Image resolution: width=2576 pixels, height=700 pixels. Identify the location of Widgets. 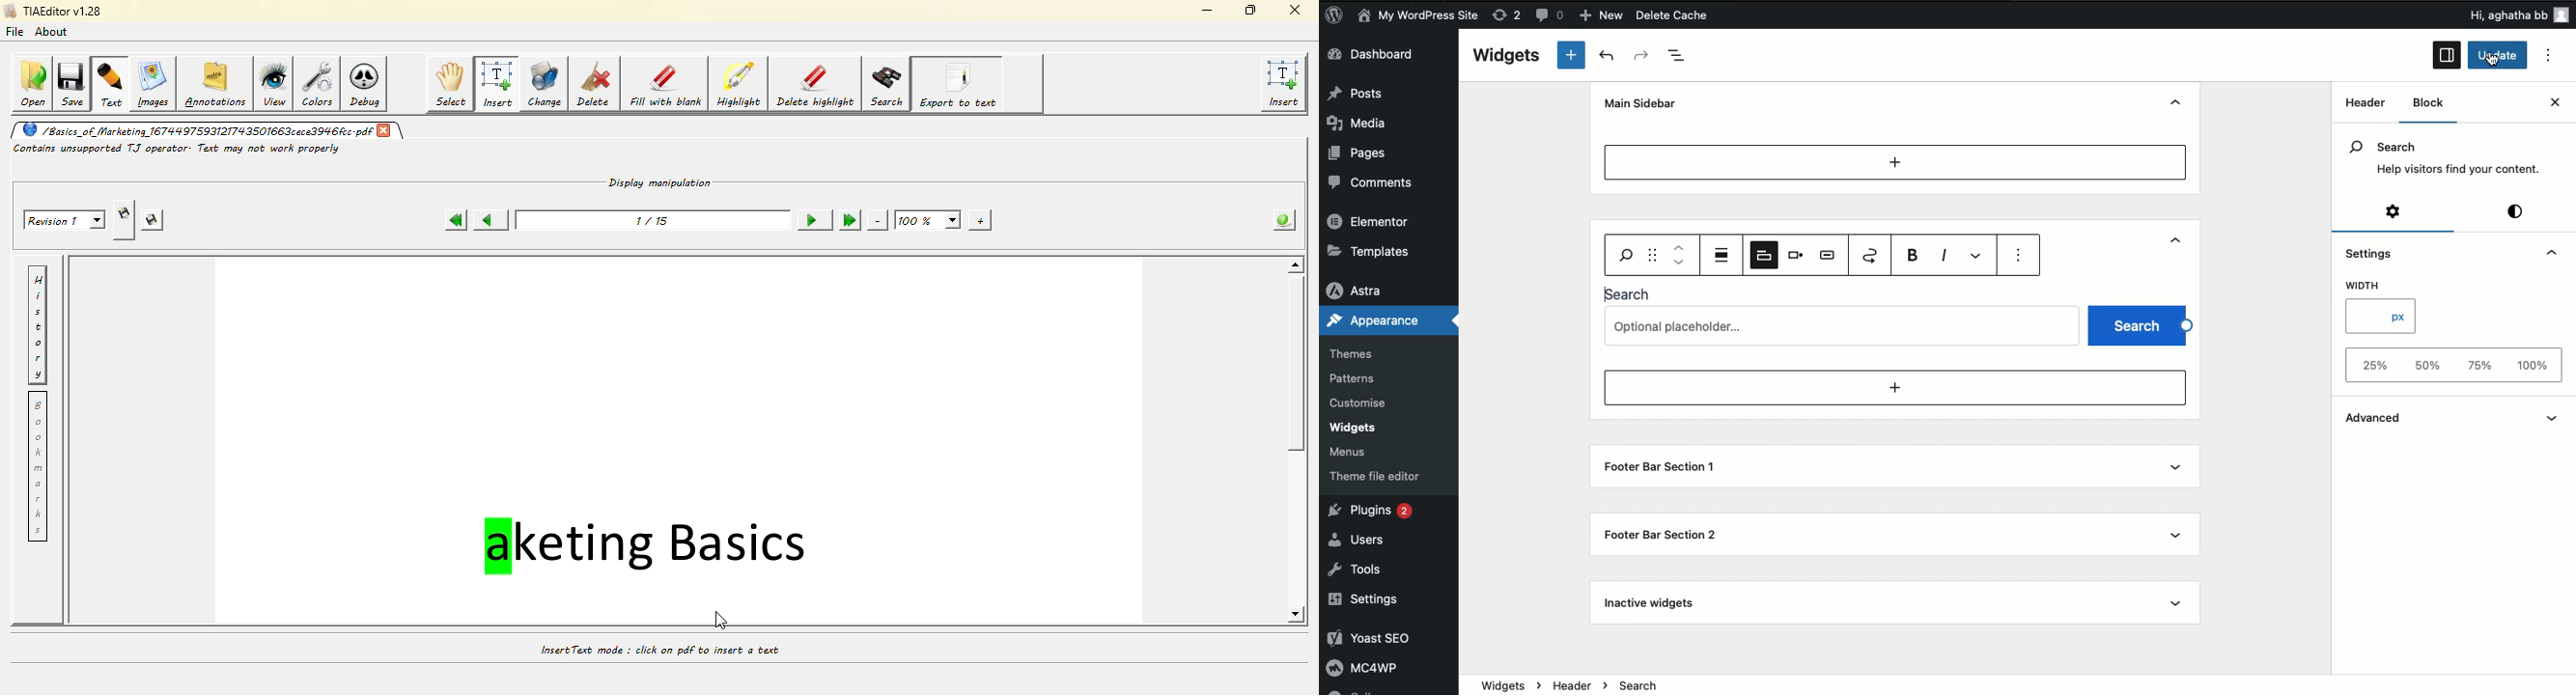
(1354, 428).